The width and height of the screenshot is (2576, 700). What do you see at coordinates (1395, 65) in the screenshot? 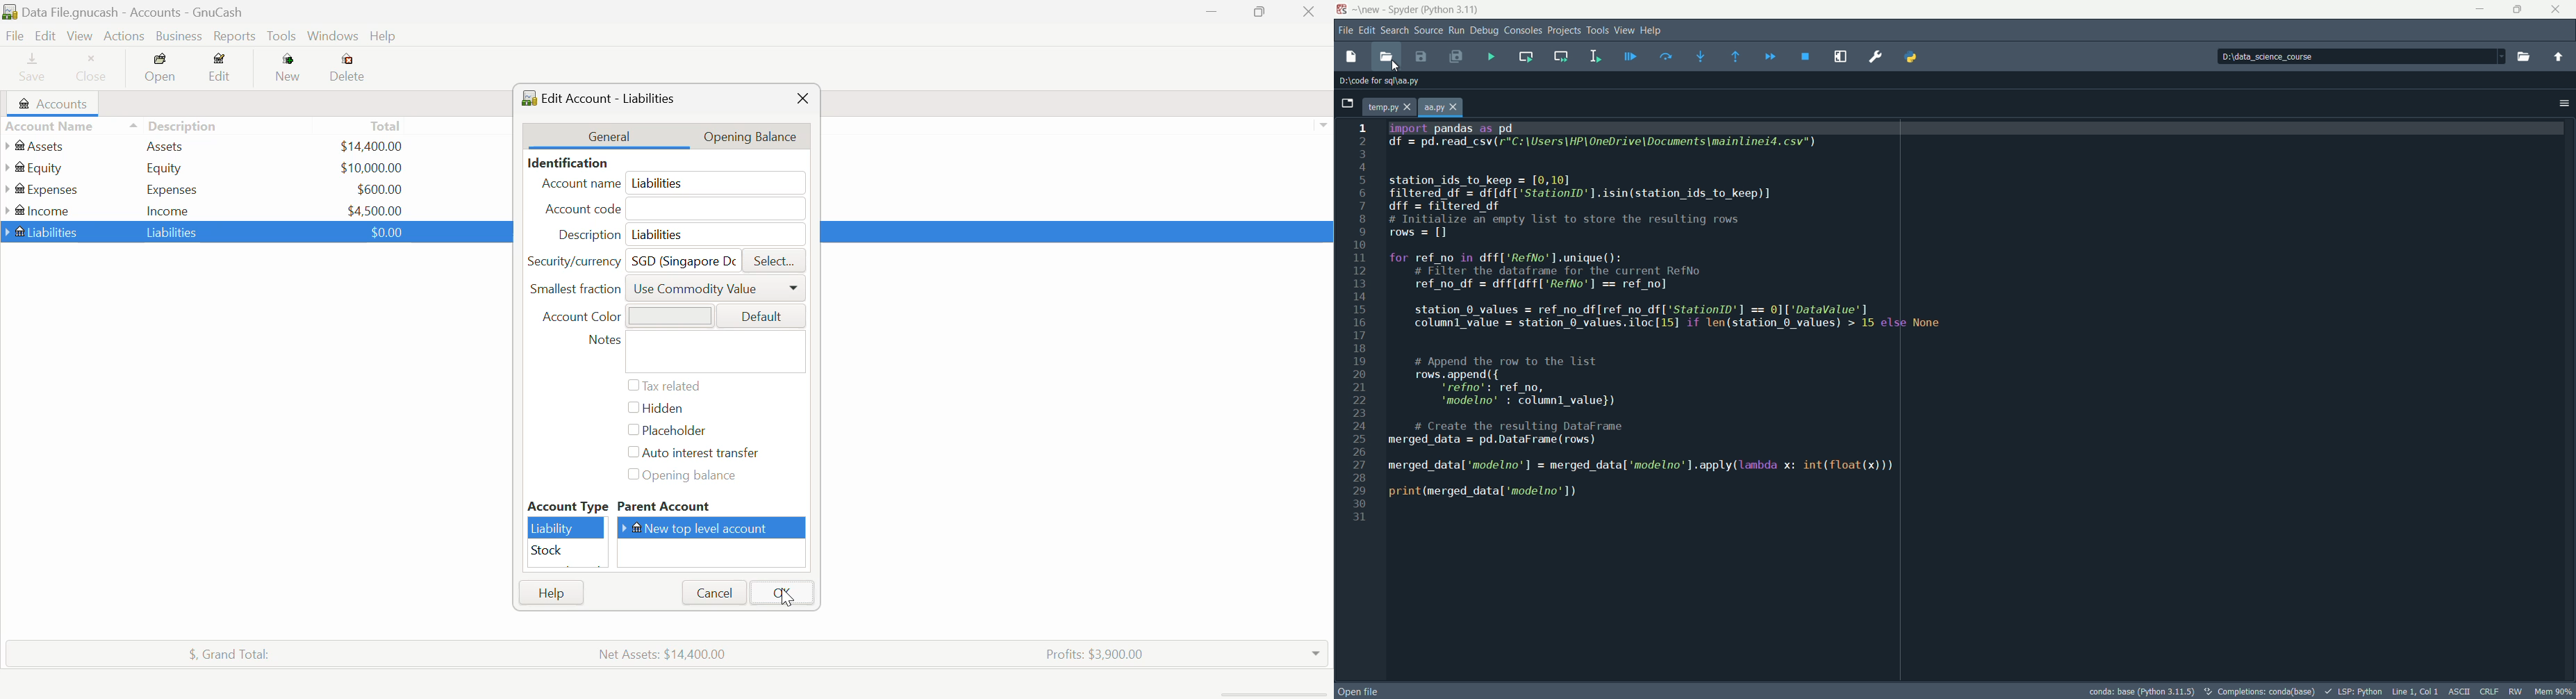
I see `cursor` at bounding box center [1395, 65].